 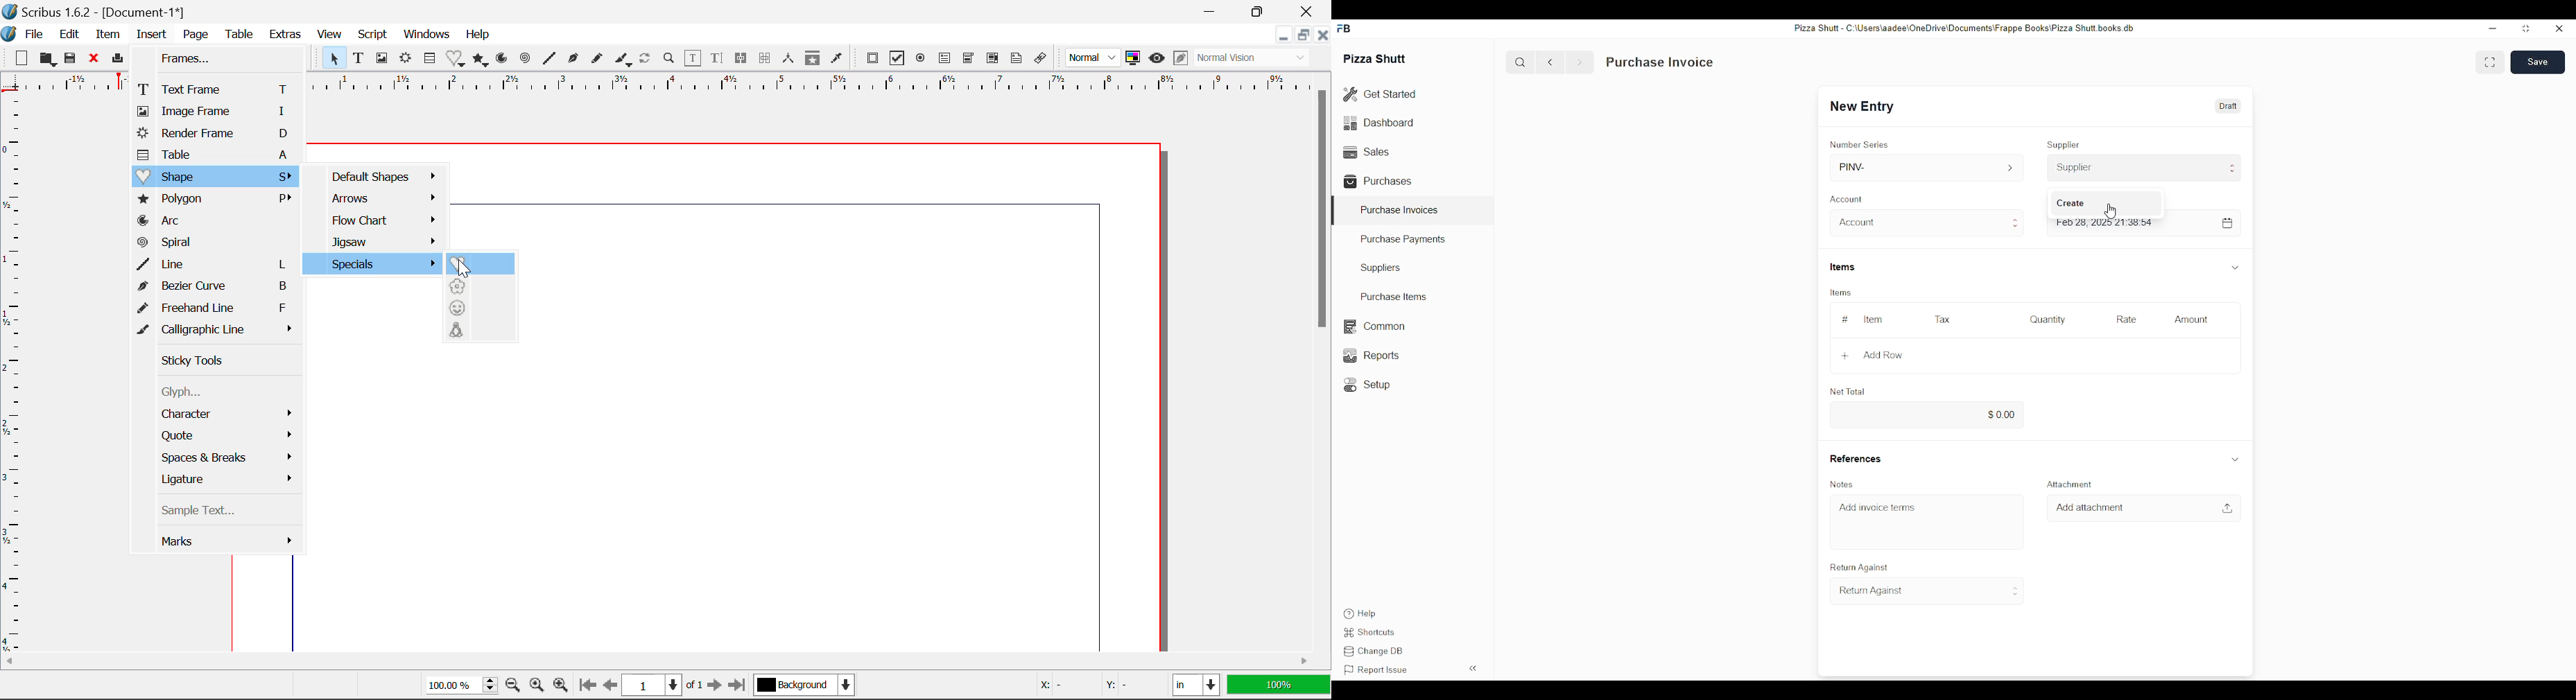 I want to click on Suppliers., so click(x=1383, y=268).